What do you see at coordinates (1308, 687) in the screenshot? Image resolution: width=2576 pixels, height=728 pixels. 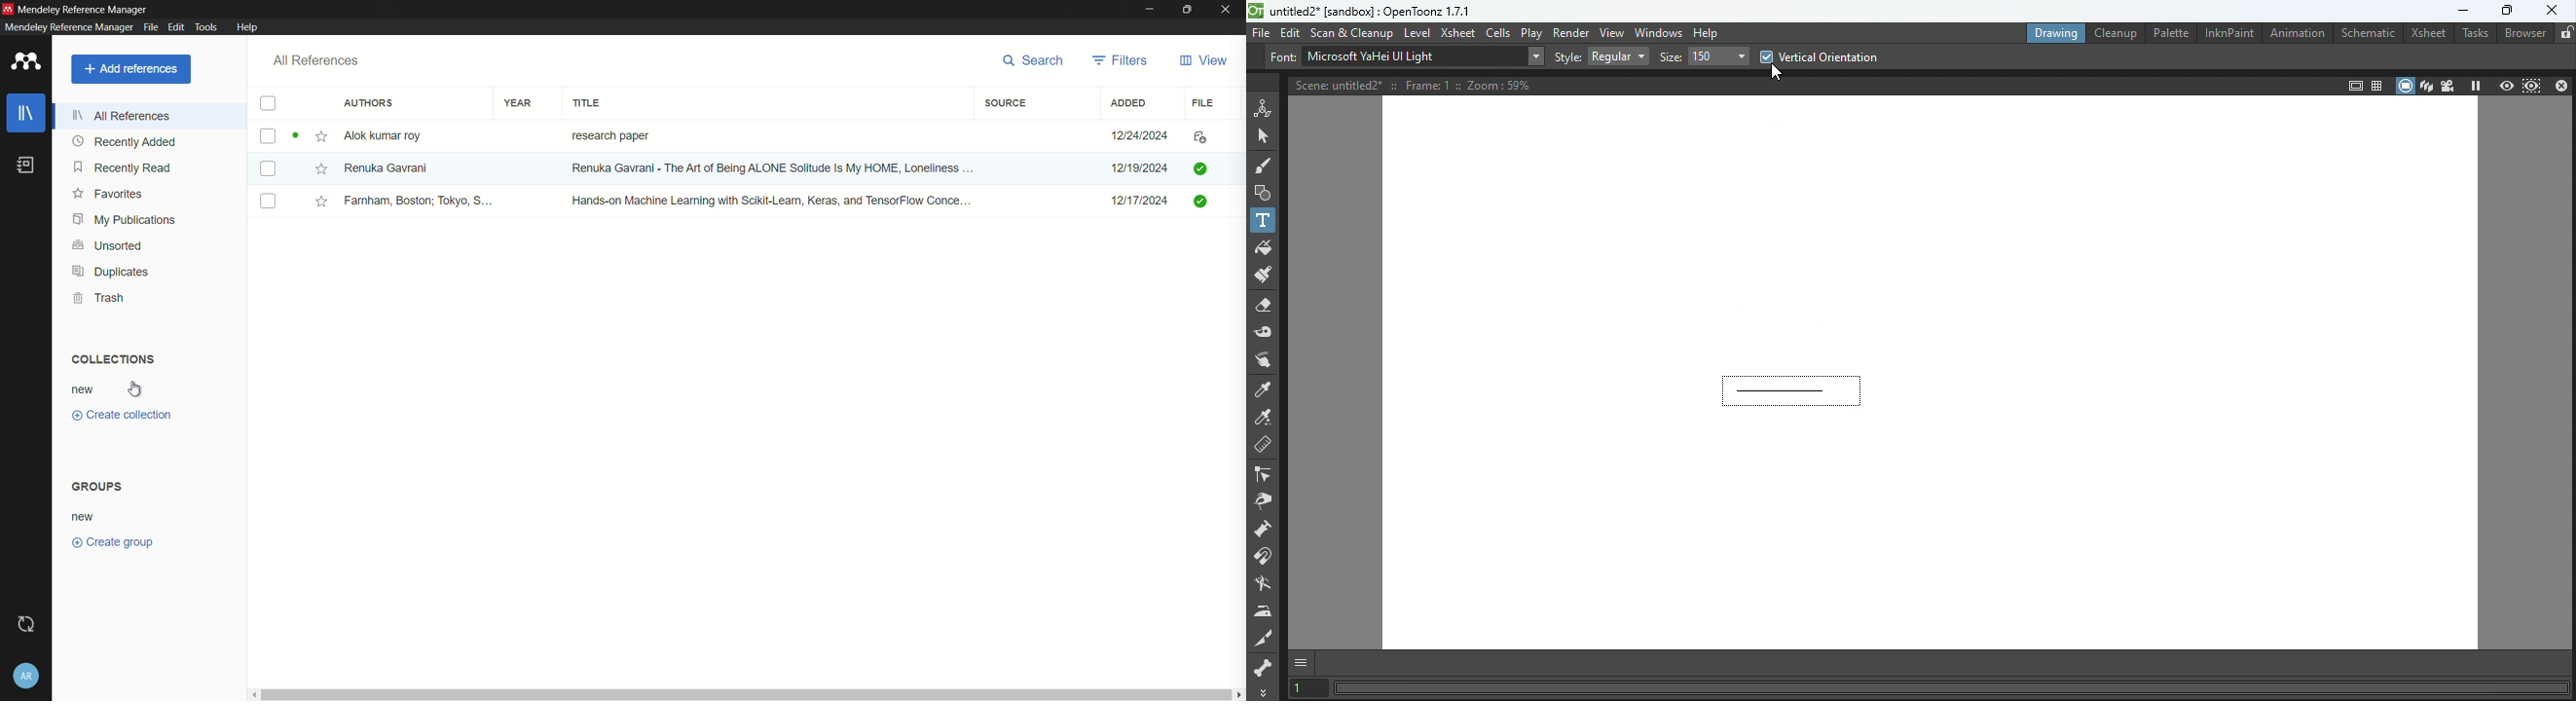 I see `Set the current frame` at bounding box center [1308, 687].